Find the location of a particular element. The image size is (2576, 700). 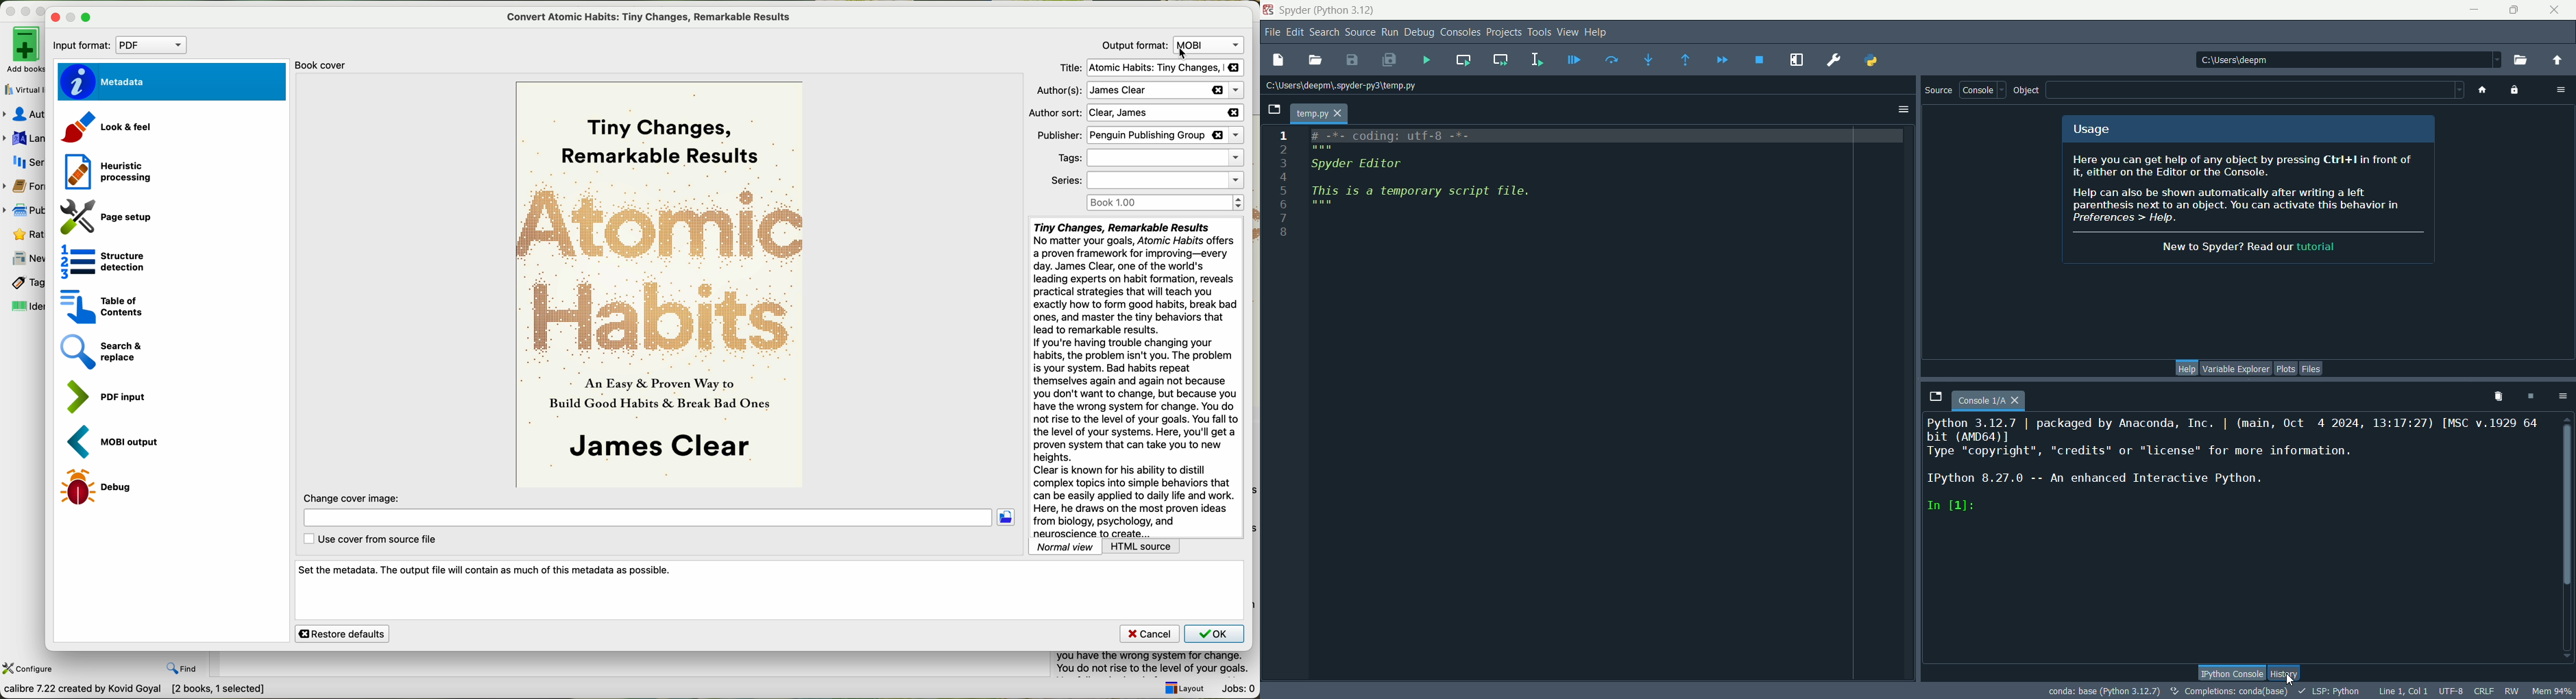

layout is located at coordinates (1185, 688).